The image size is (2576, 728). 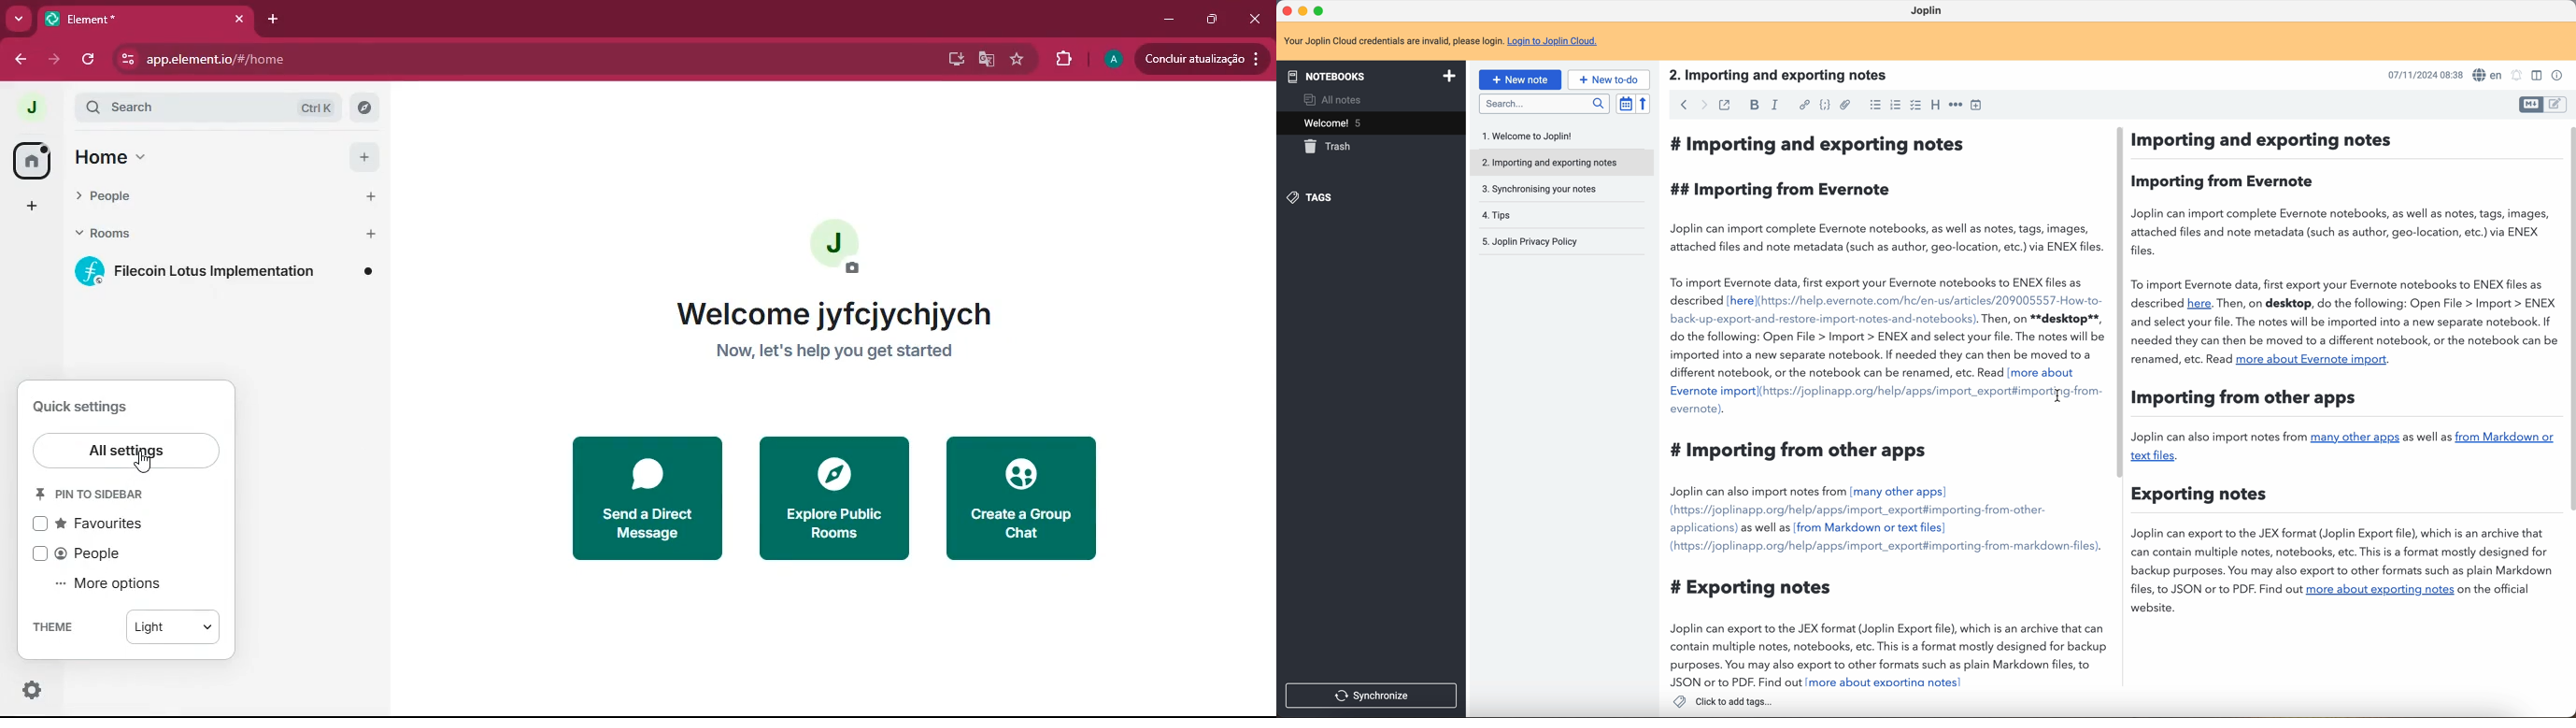 What do you see at coordinates (1916, 105) in the screenshot?
I see `checkbox` at bounding box center [1916, 105].